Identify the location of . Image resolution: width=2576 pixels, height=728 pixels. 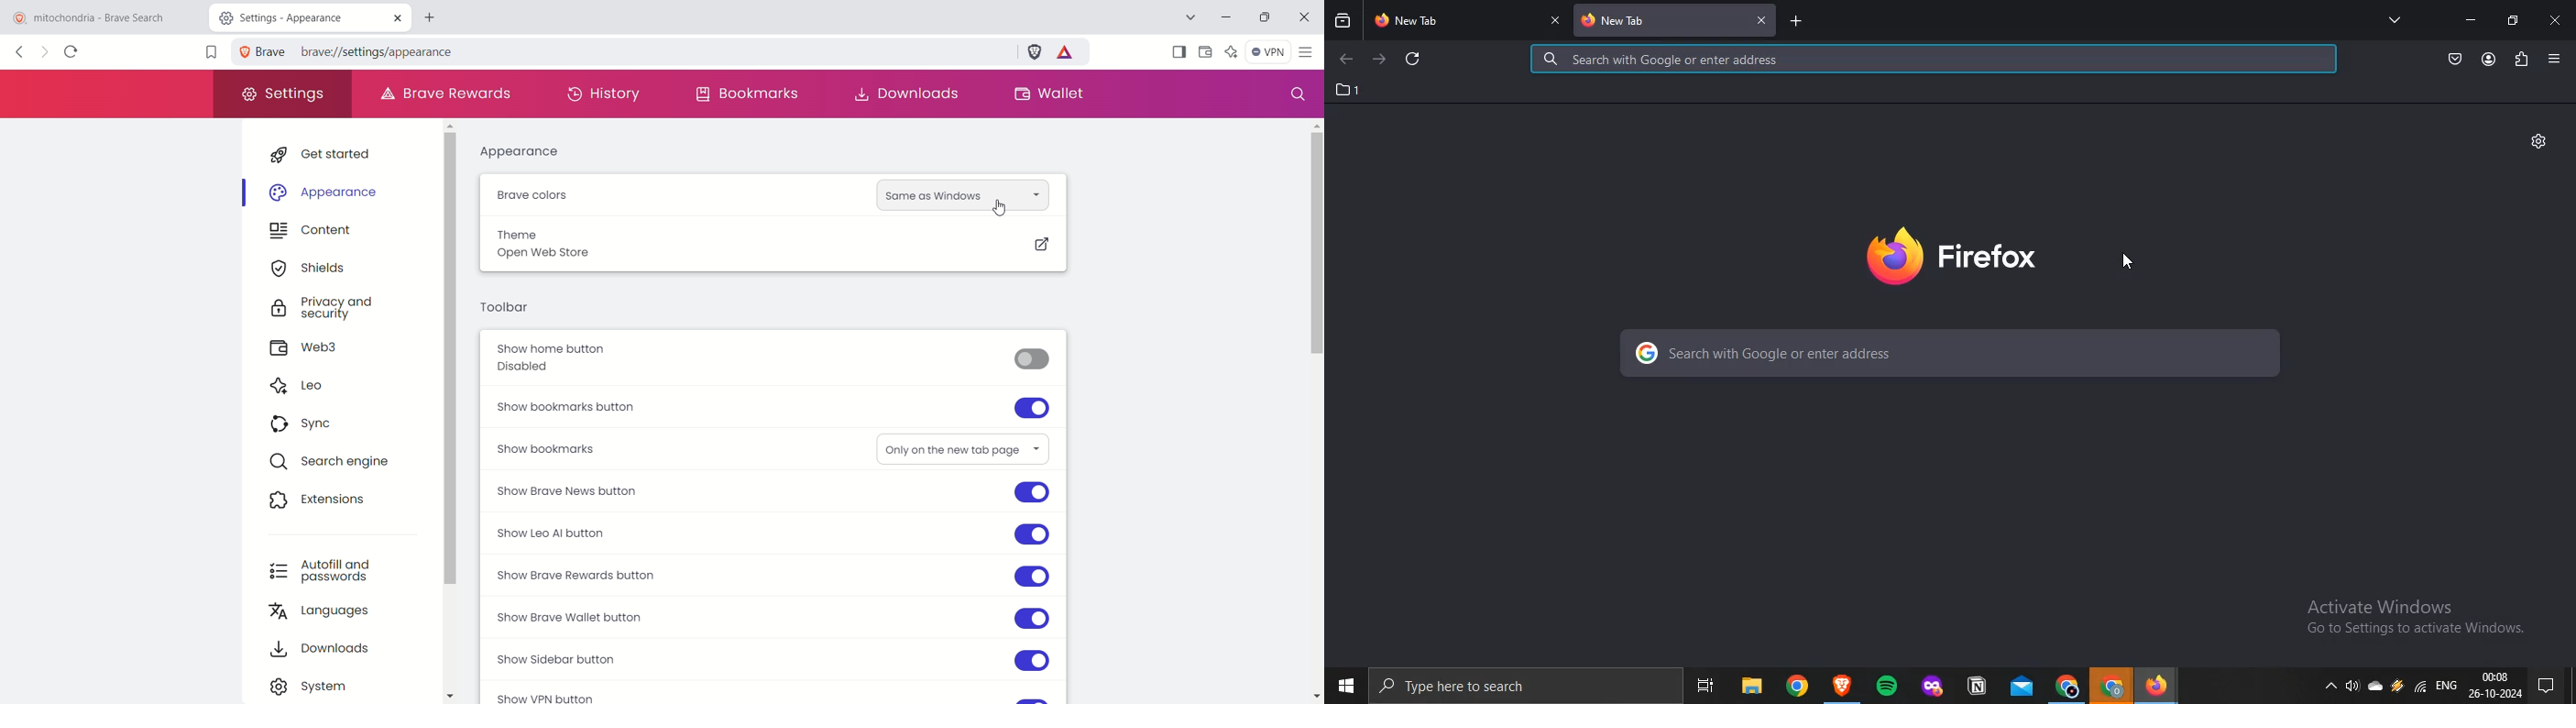
(1796, 685).